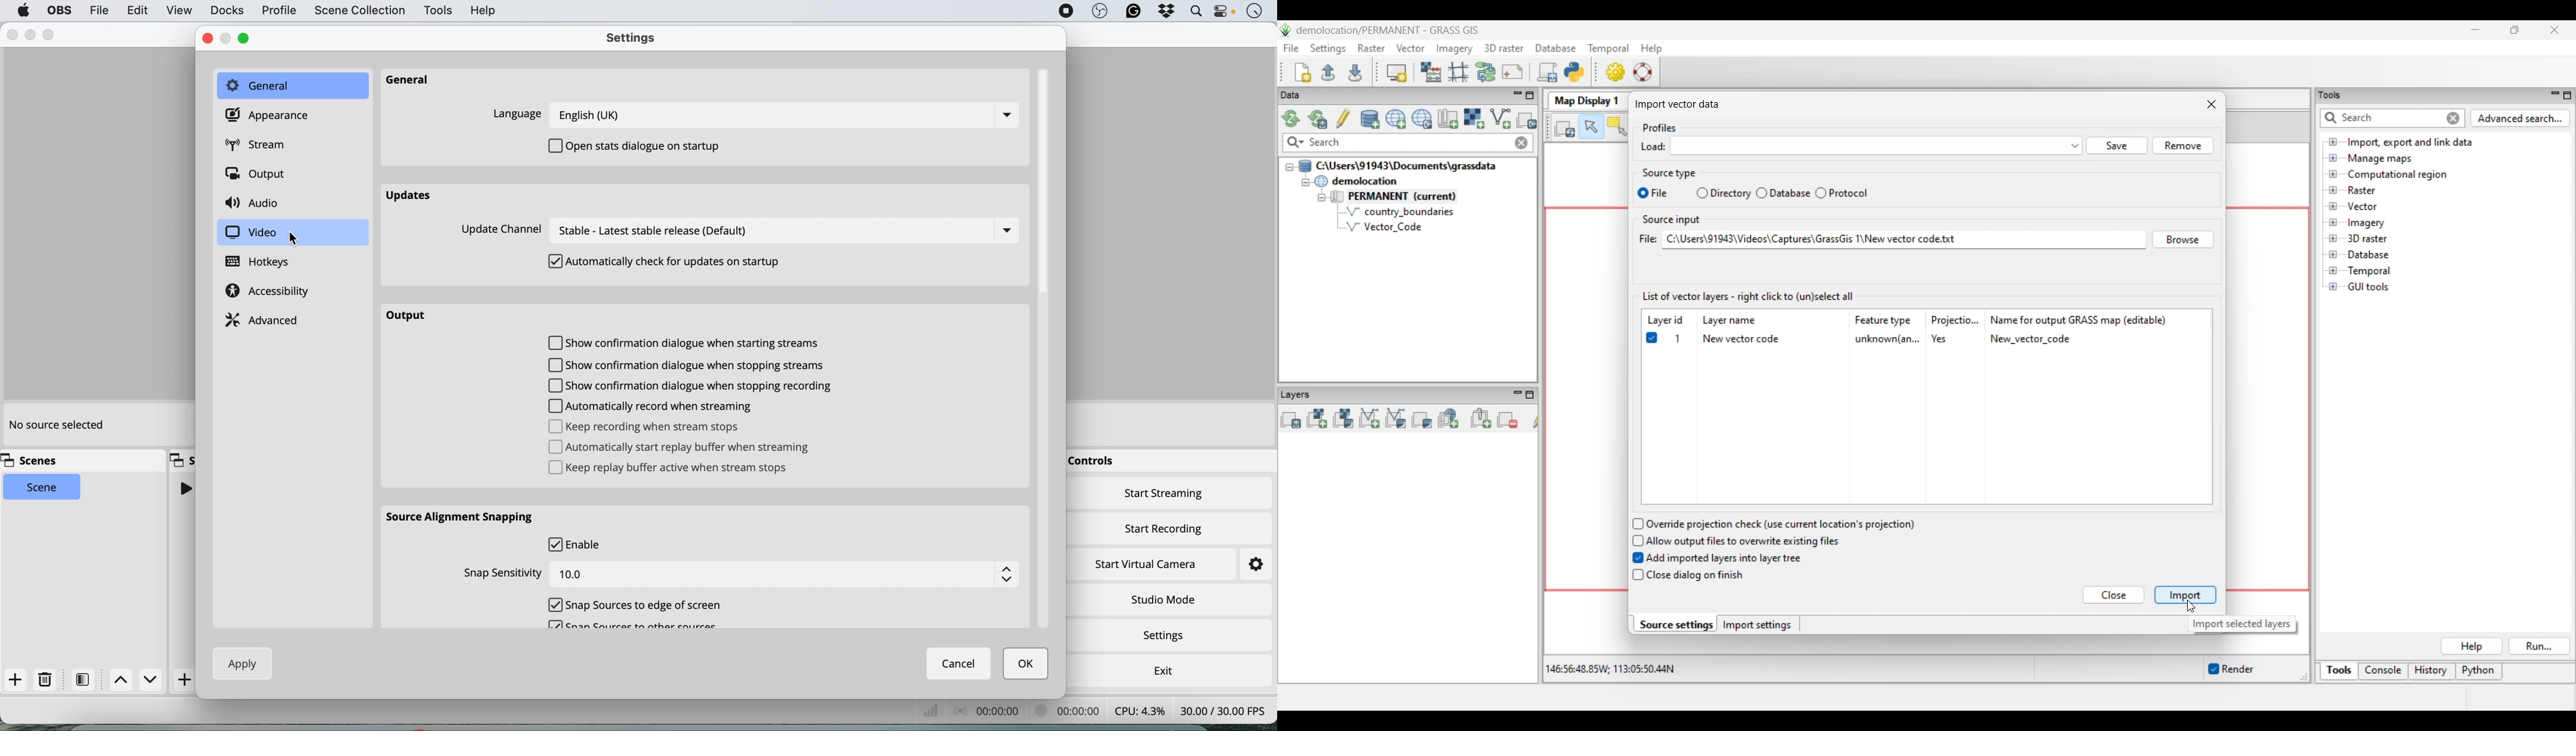  I want to click on cancel, so click(960, 663).